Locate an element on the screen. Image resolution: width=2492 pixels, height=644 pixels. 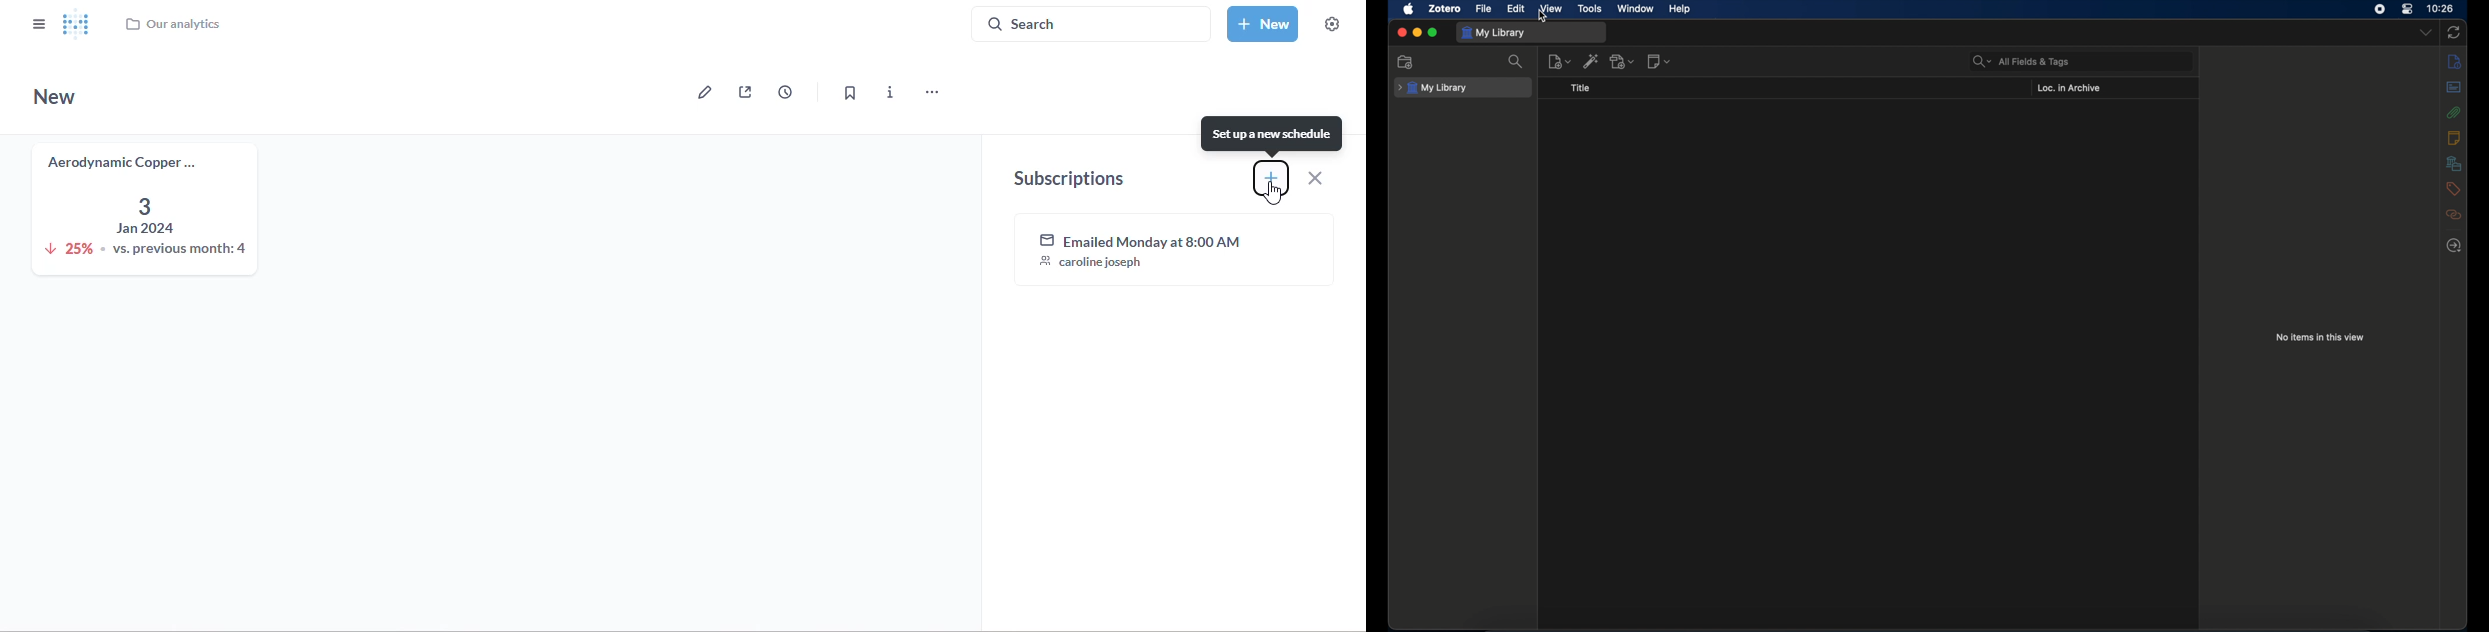
cursor is located at coordinates (1544, 18).